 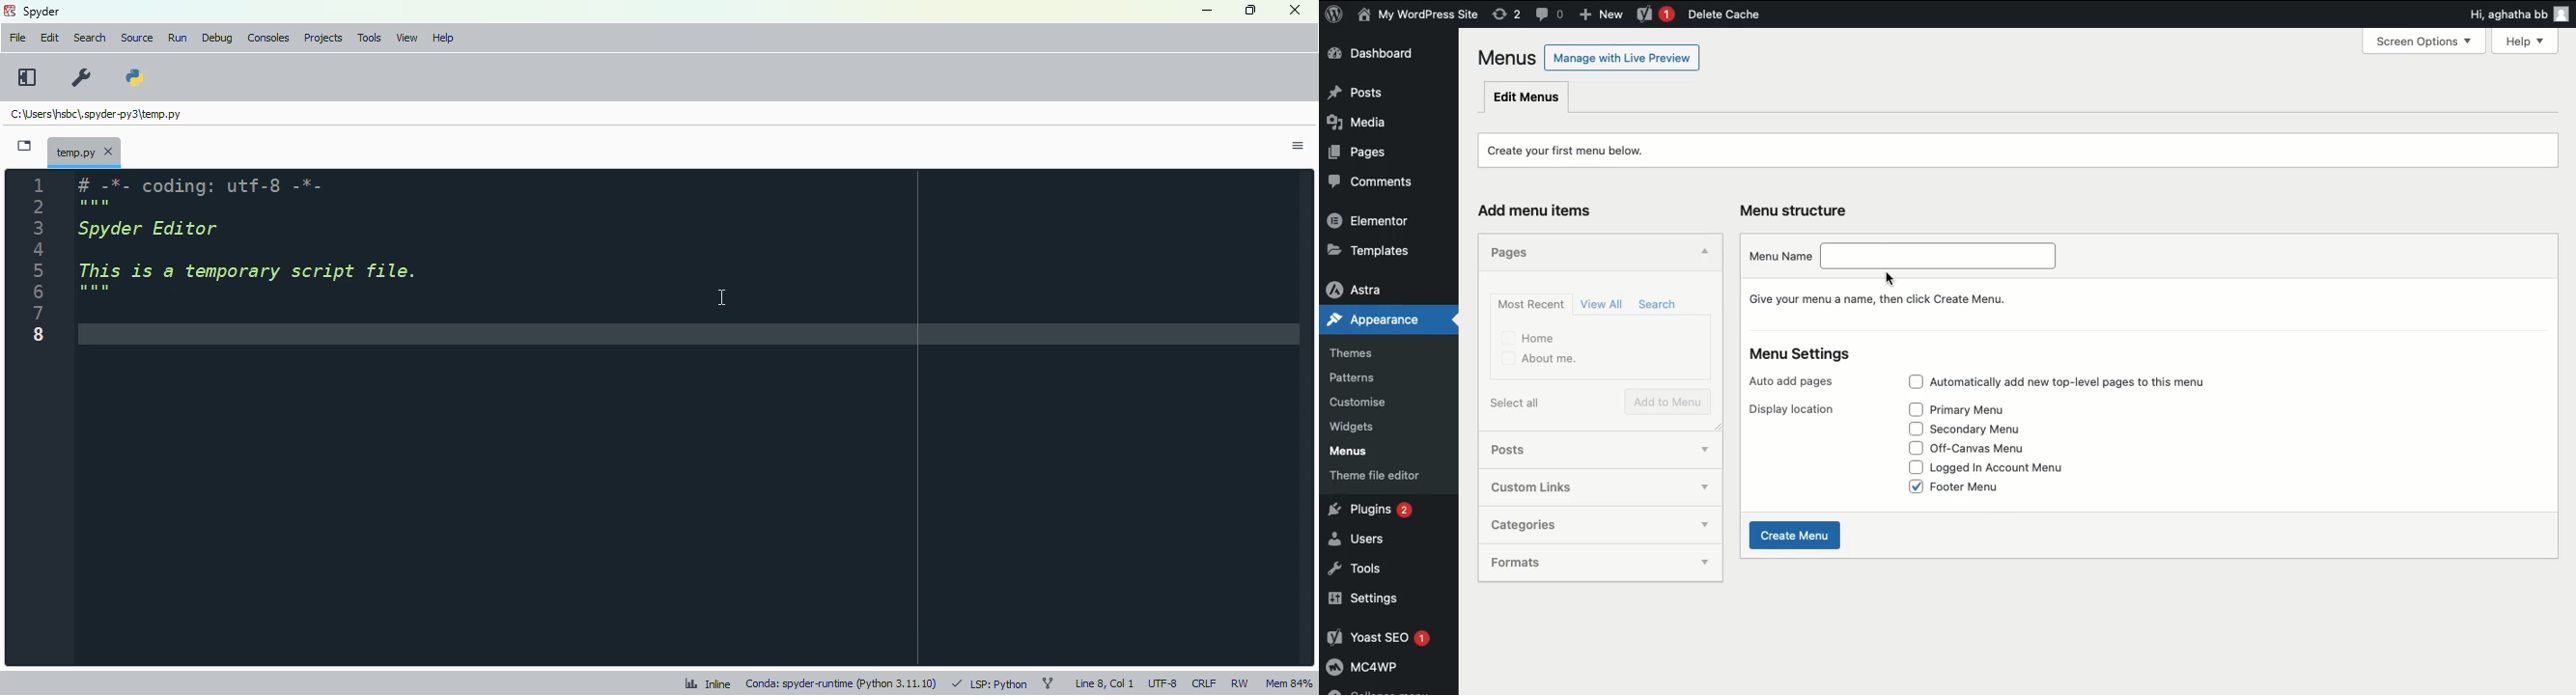 What do you see at coordinates (324, 37) in the screenshot?
I see `projects` at bounding box center [324, 37].